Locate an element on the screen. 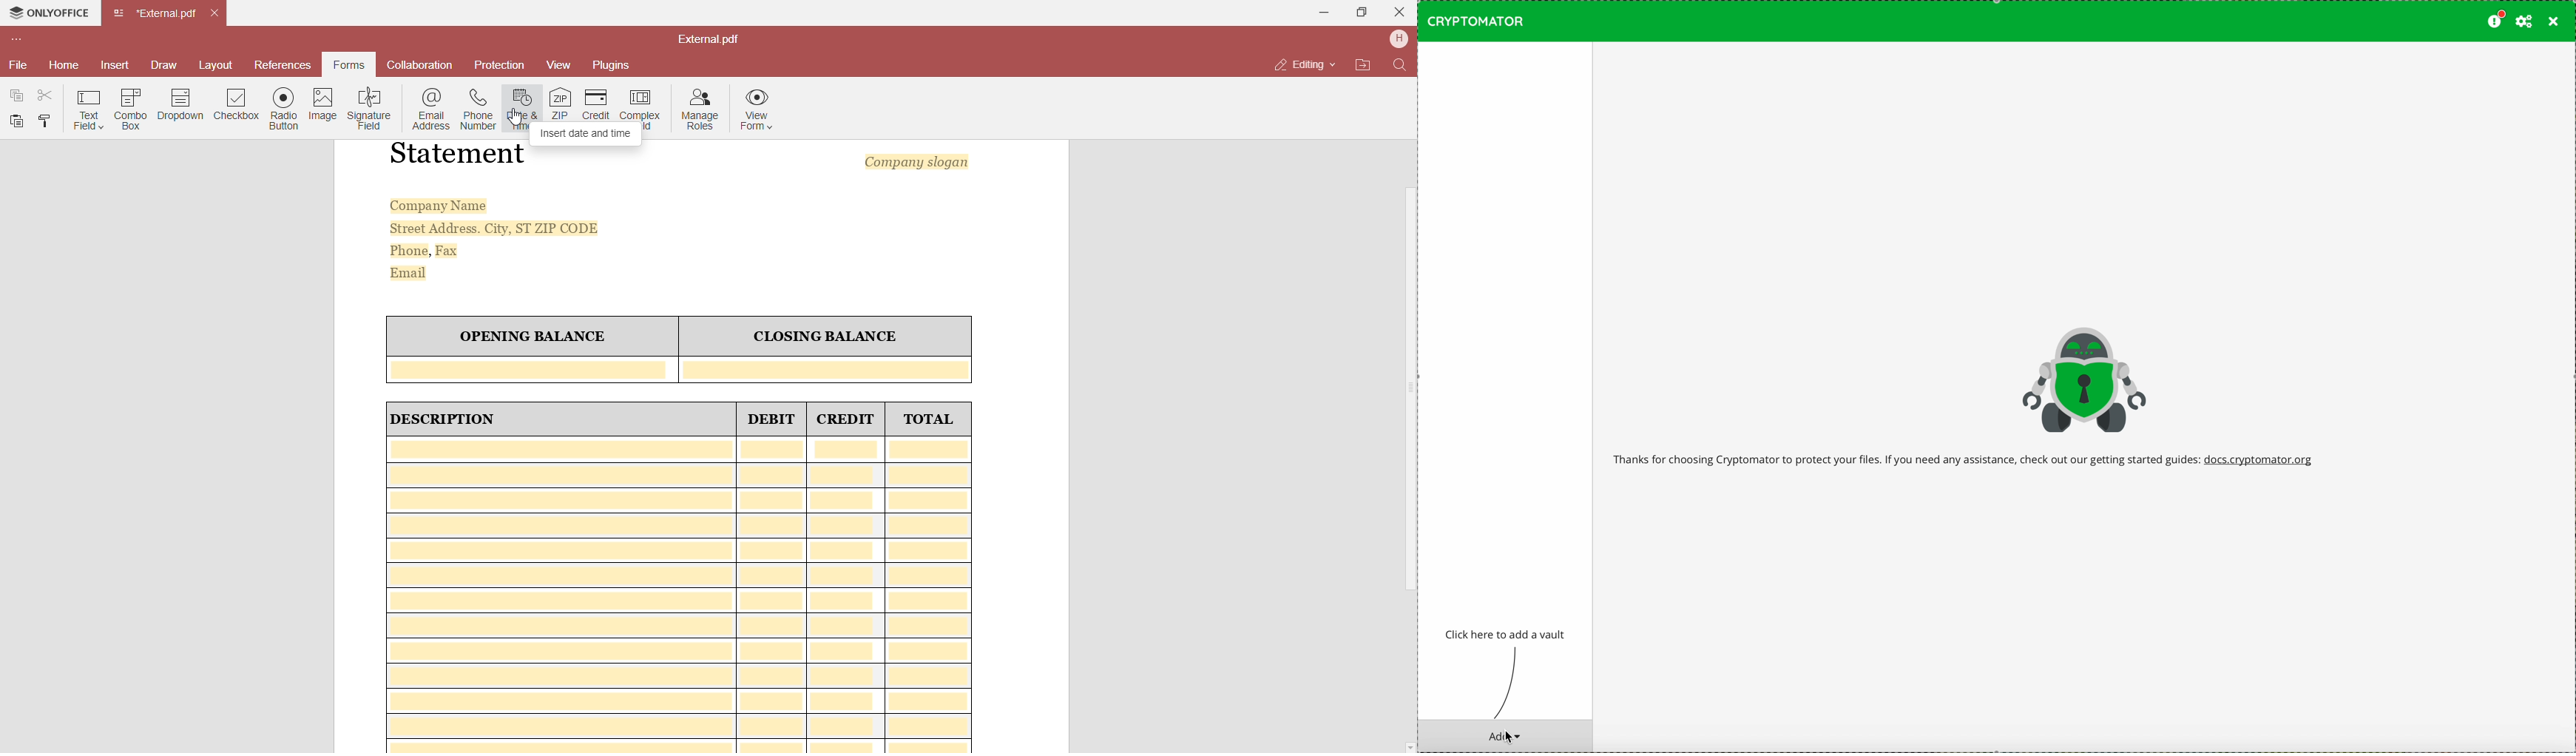 This screenshot has width=2576, height=756. close is located at coordinates (2554, 22).